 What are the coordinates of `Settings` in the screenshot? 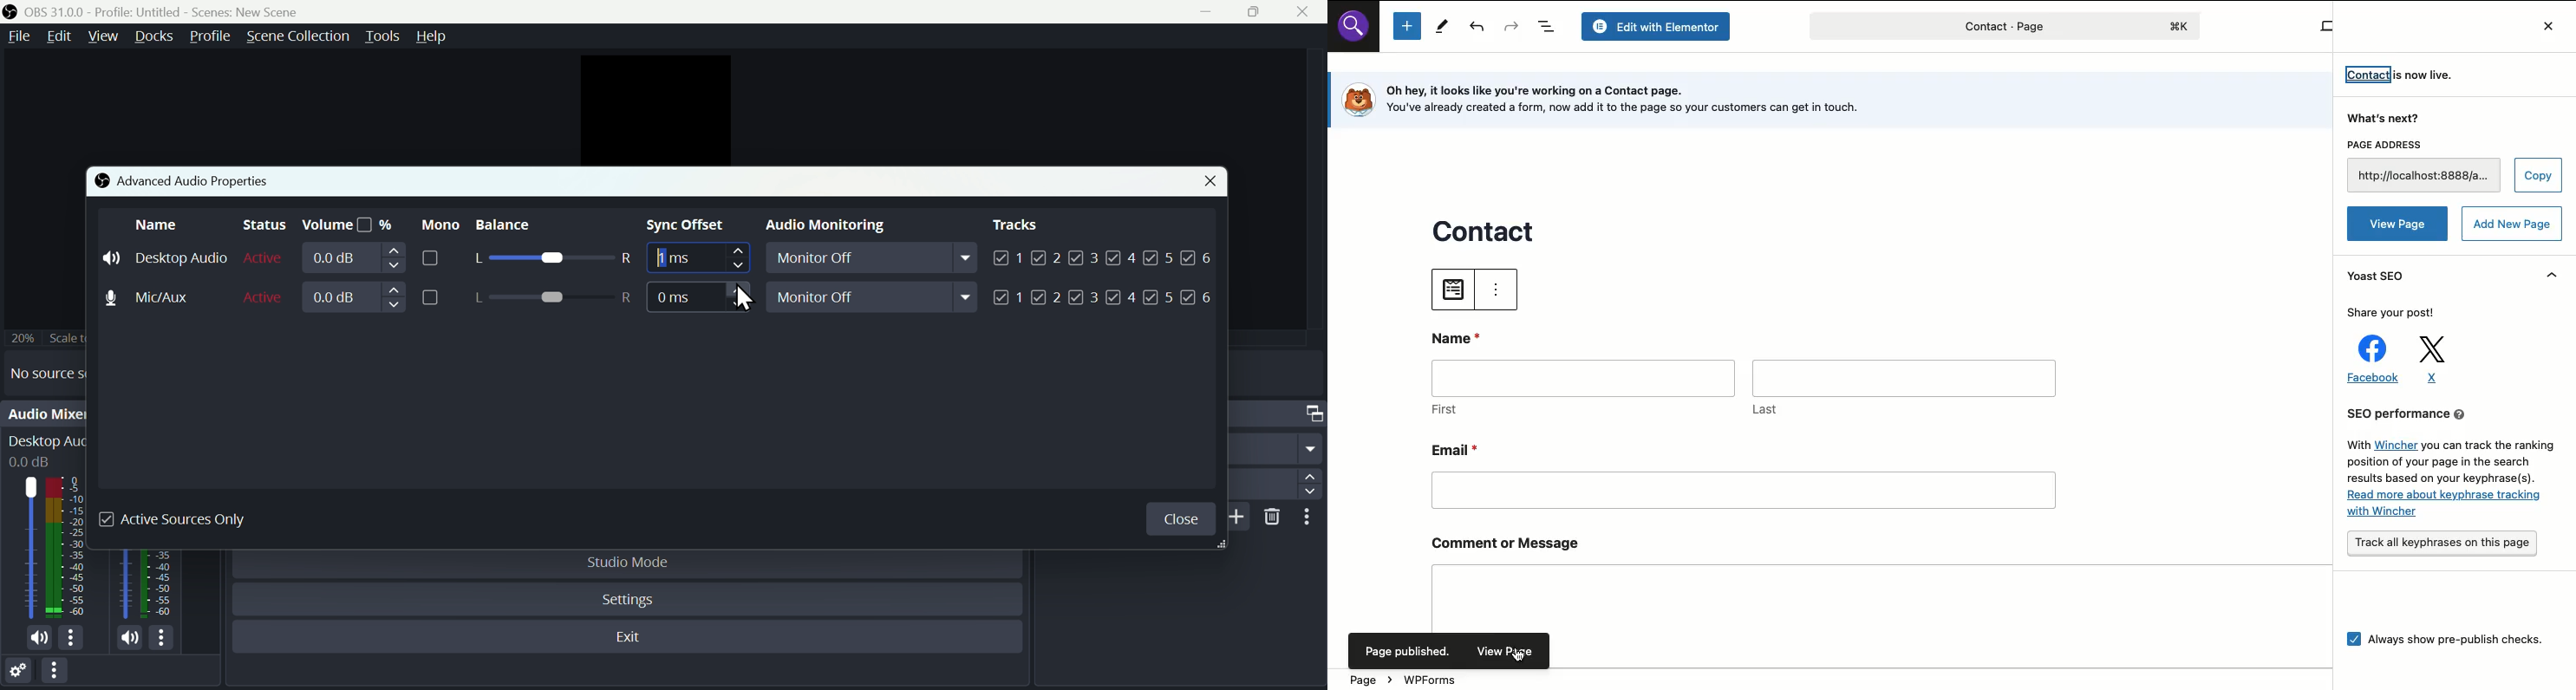 It's located at (631, 600).